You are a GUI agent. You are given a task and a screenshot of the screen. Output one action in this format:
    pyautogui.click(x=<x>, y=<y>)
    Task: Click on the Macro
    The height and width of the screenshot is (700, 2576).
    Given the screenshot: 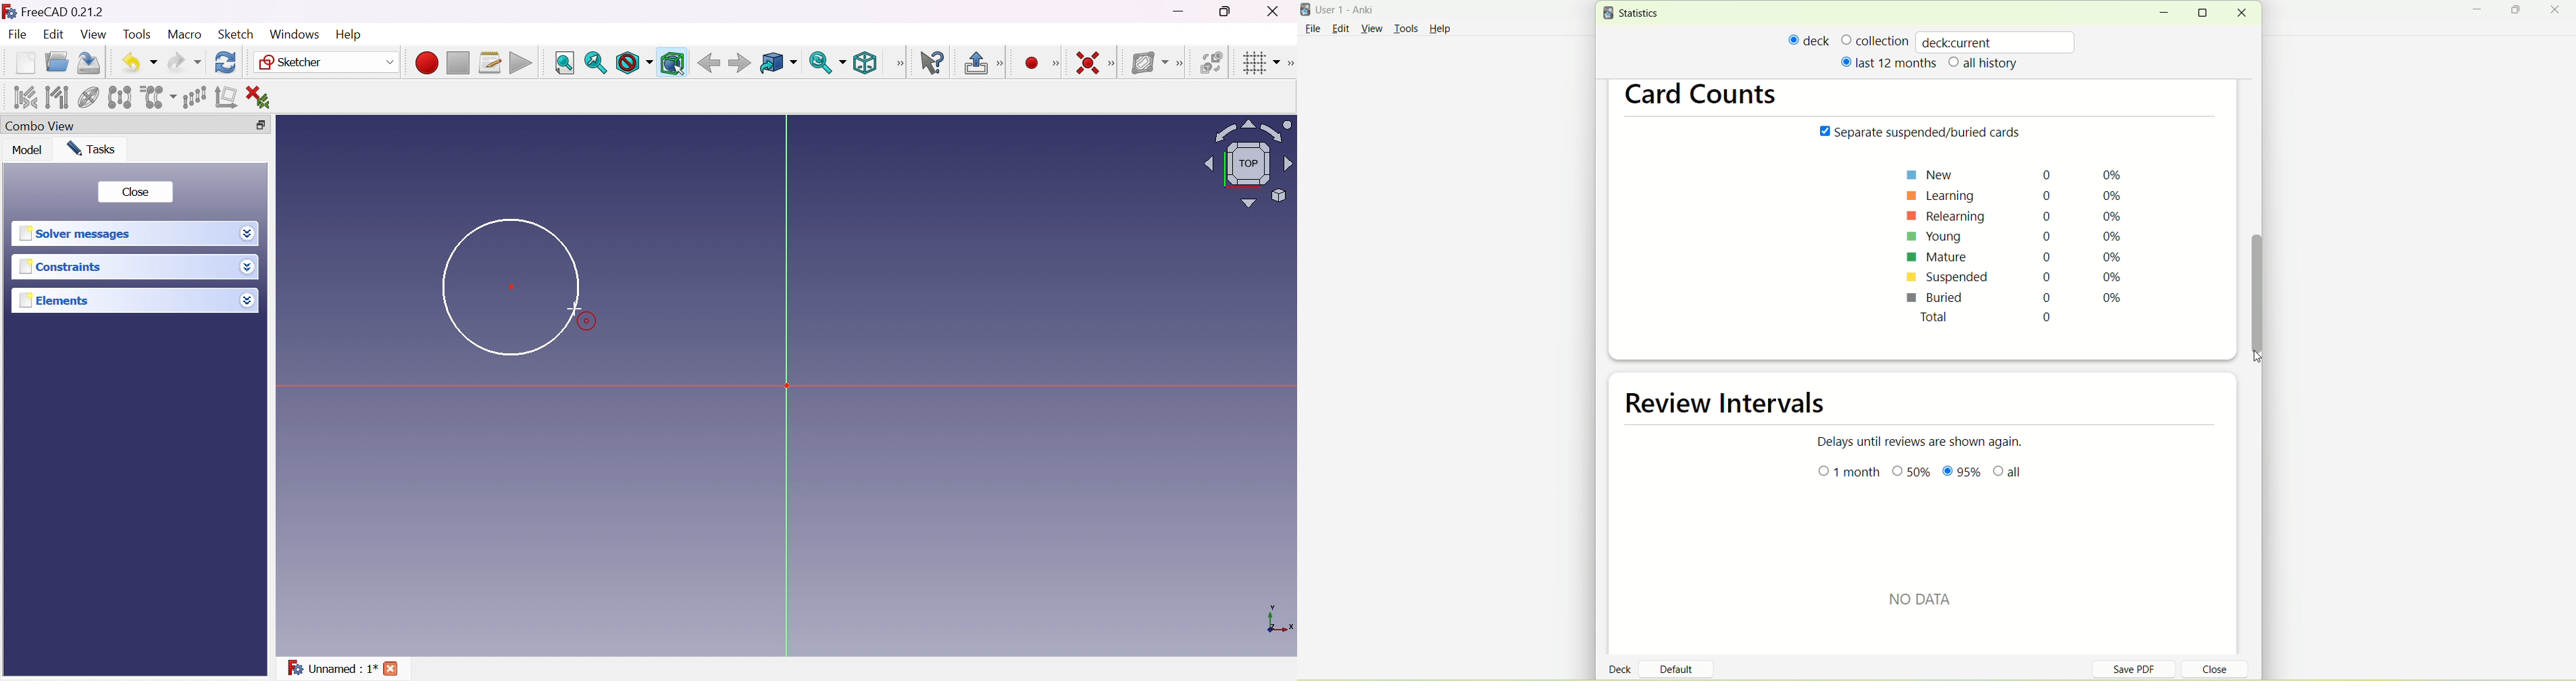 What is the action you would take?
    pyautogui.click(x=185, y=34)
    